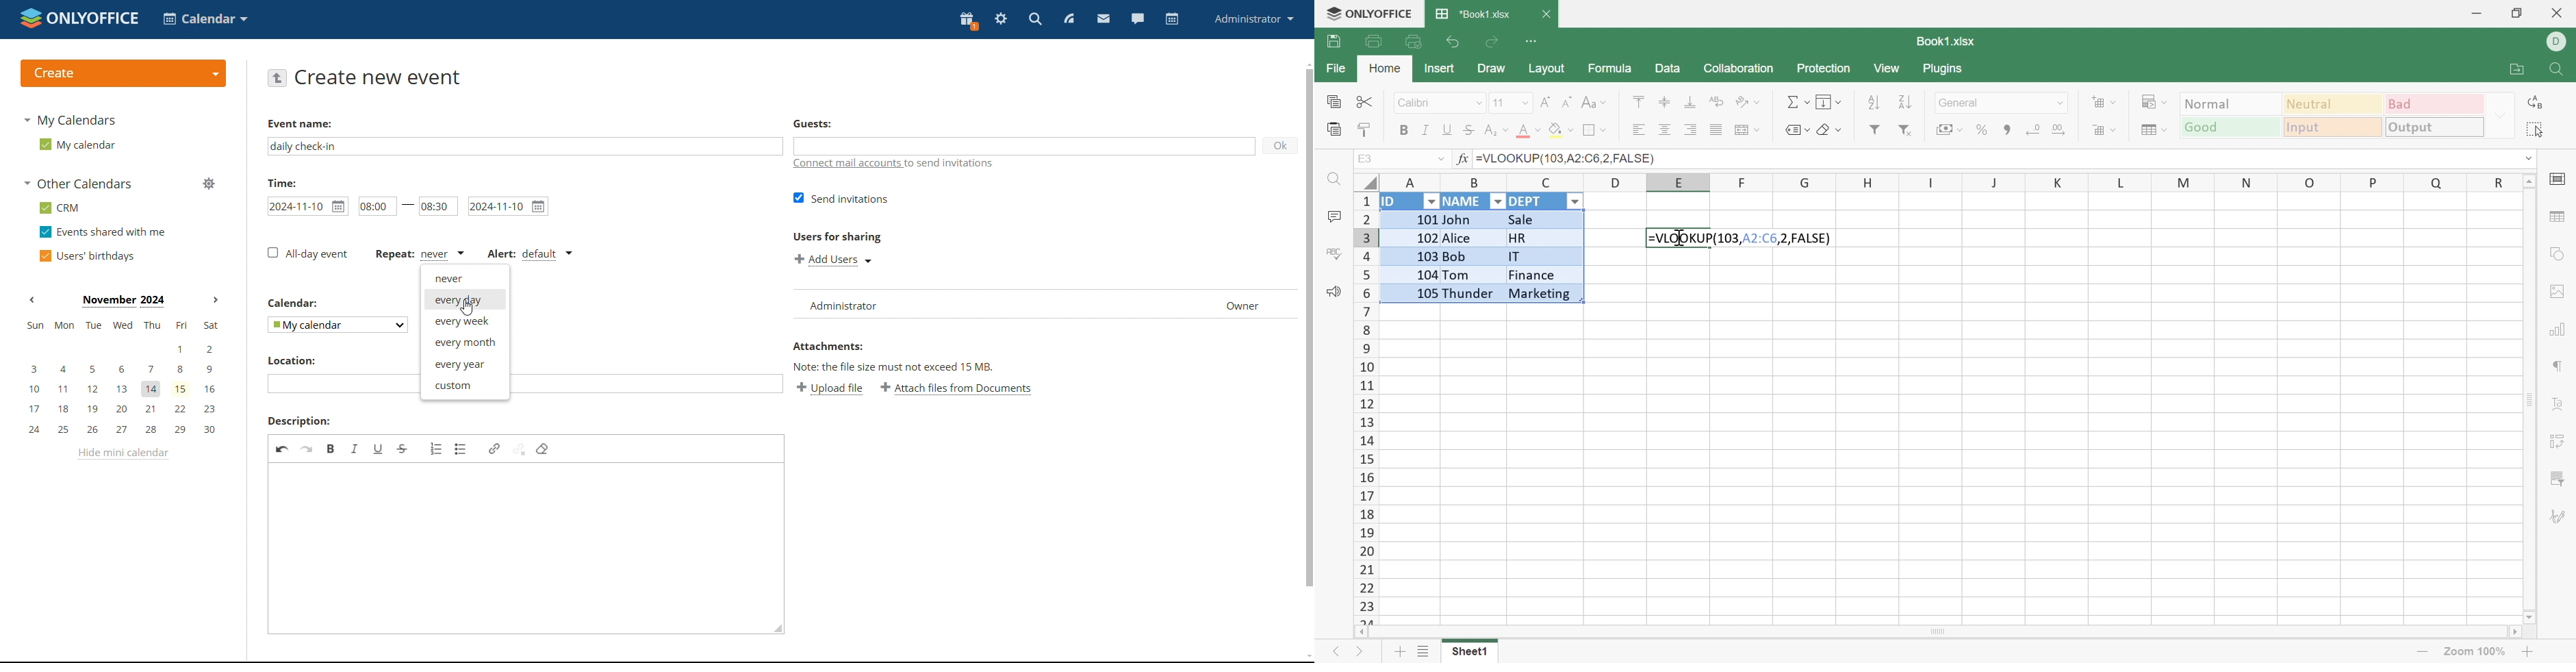  I want to click on Undo, so click(1452, 42).